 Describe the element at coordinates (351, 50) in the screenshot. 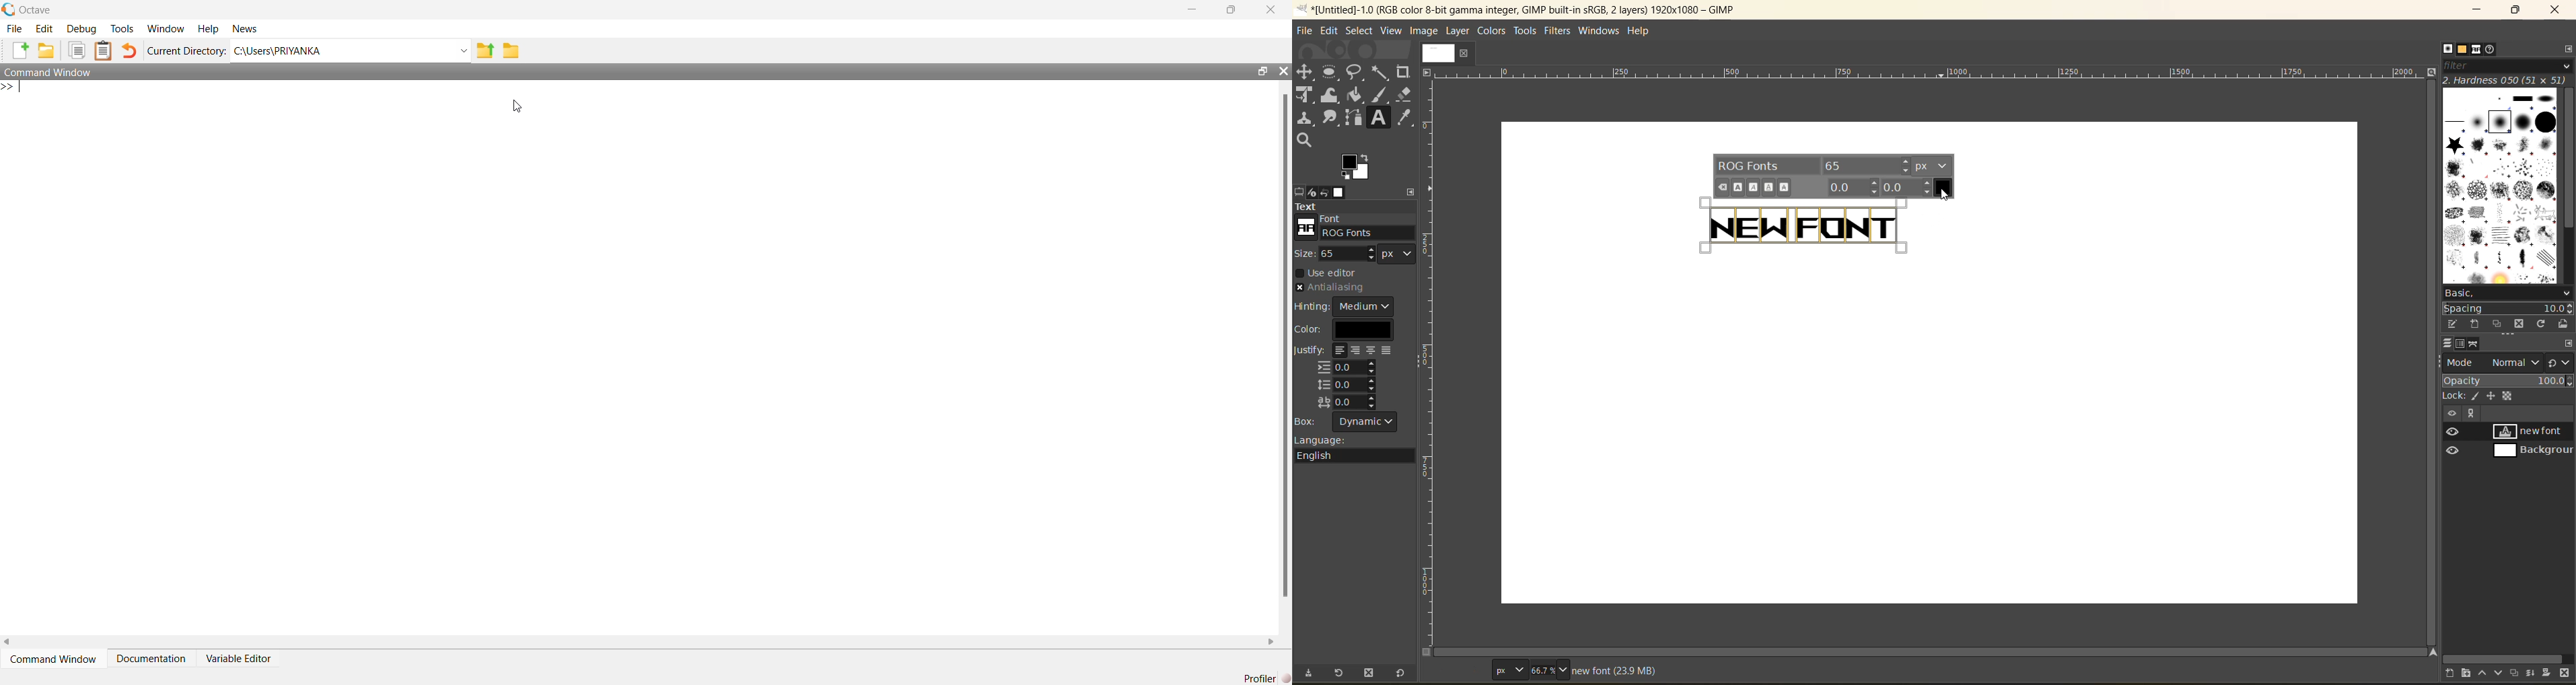

I see `C:\Users\PRIYANKA` at that location.